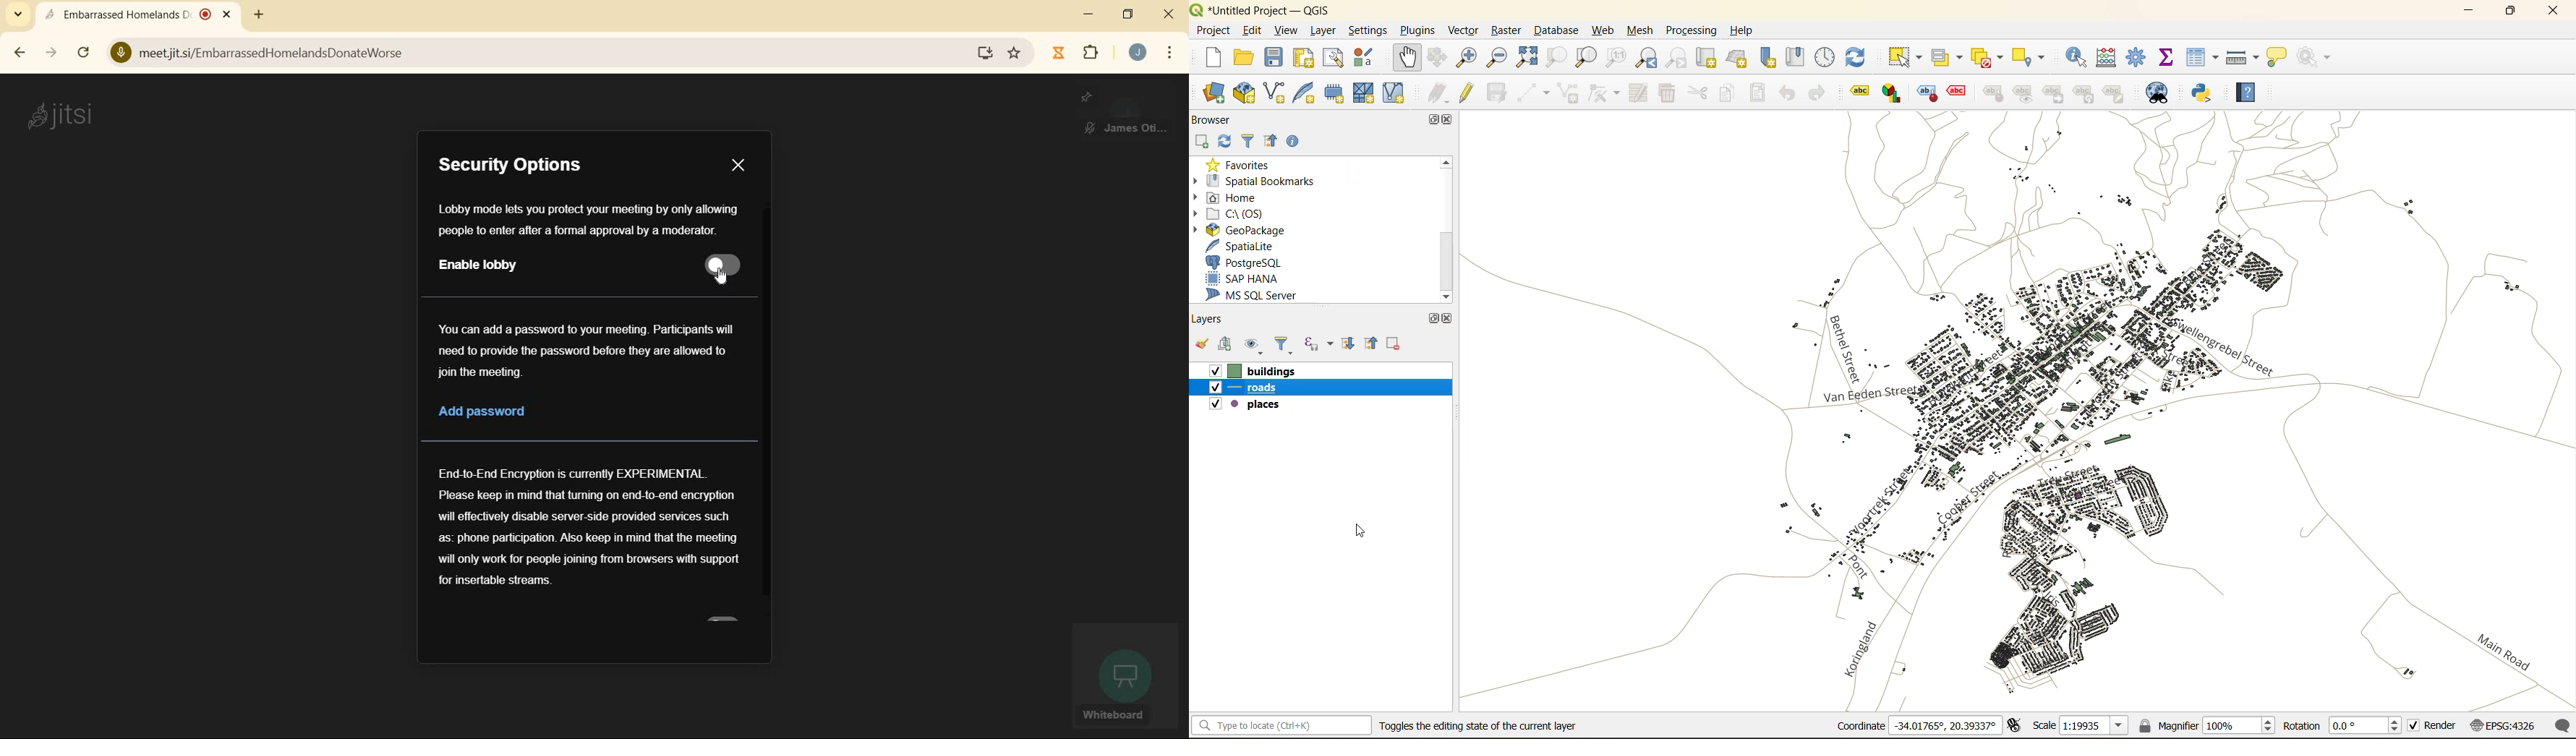 This screenshot has width=2576, height=756. What do you see at coordinates (2468, 11) in the screenshot?
I see `minimize` at bounding box center [2468, 11].